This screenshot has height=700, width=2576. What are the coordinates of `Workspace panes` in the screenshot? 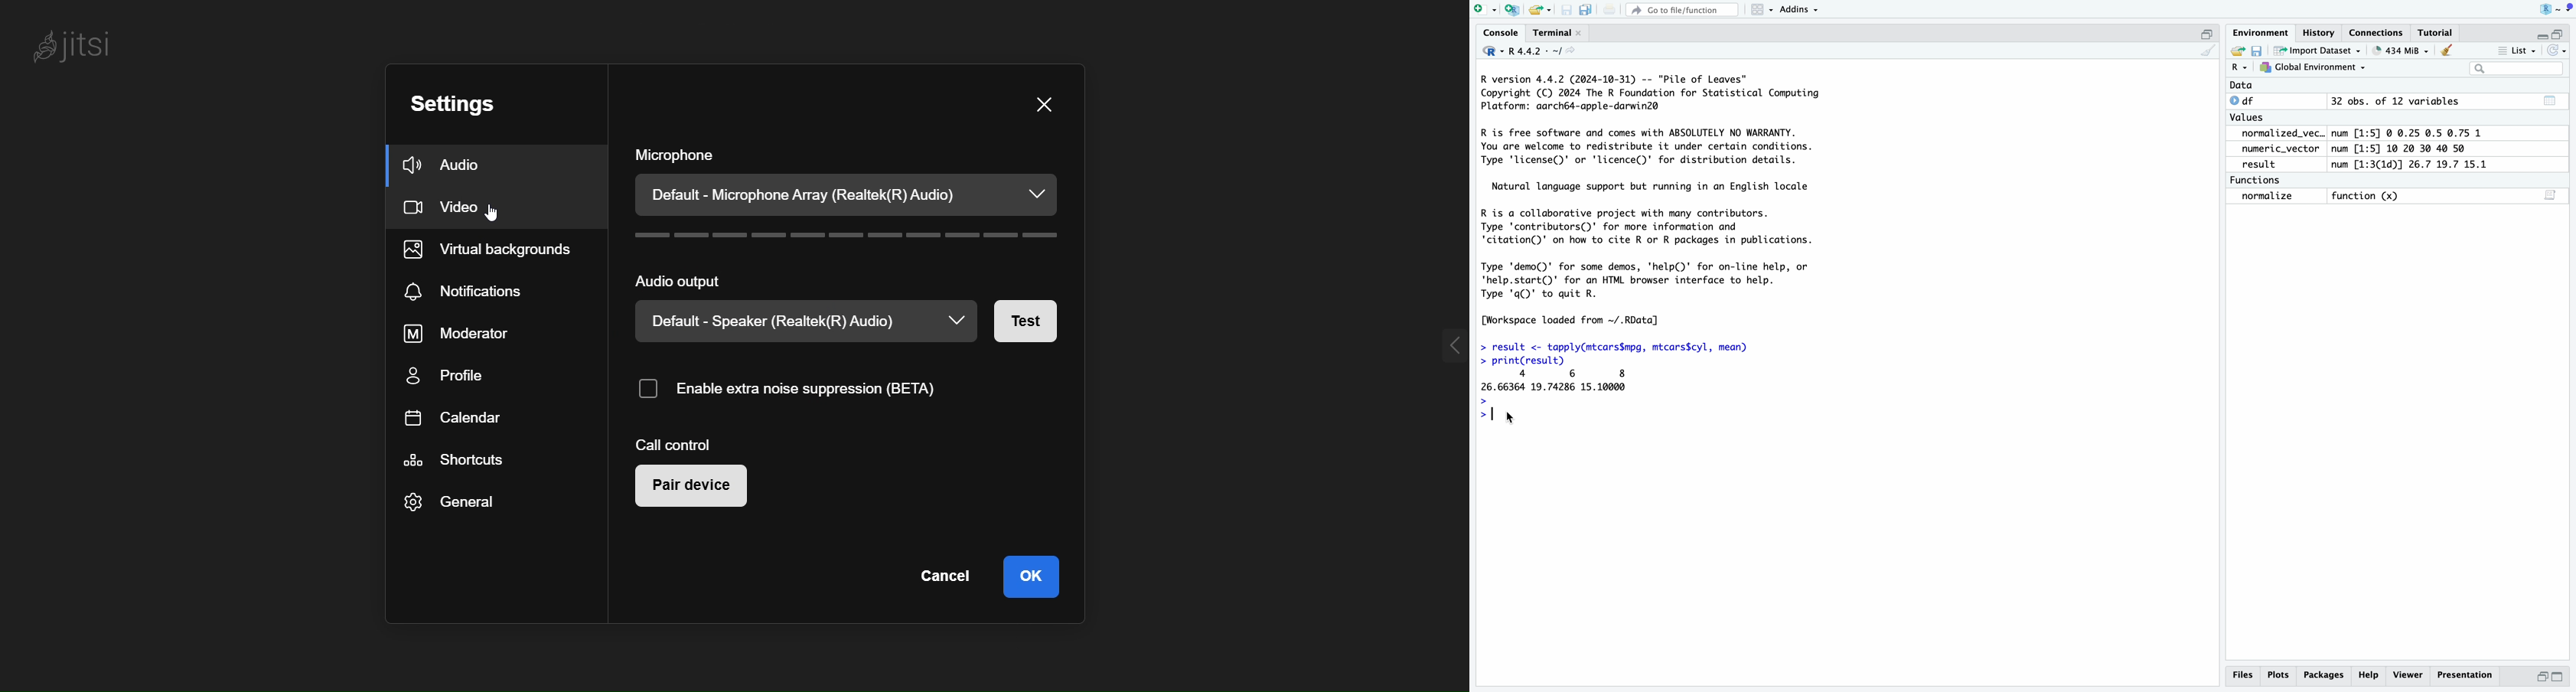 It's located at (1761, 10).